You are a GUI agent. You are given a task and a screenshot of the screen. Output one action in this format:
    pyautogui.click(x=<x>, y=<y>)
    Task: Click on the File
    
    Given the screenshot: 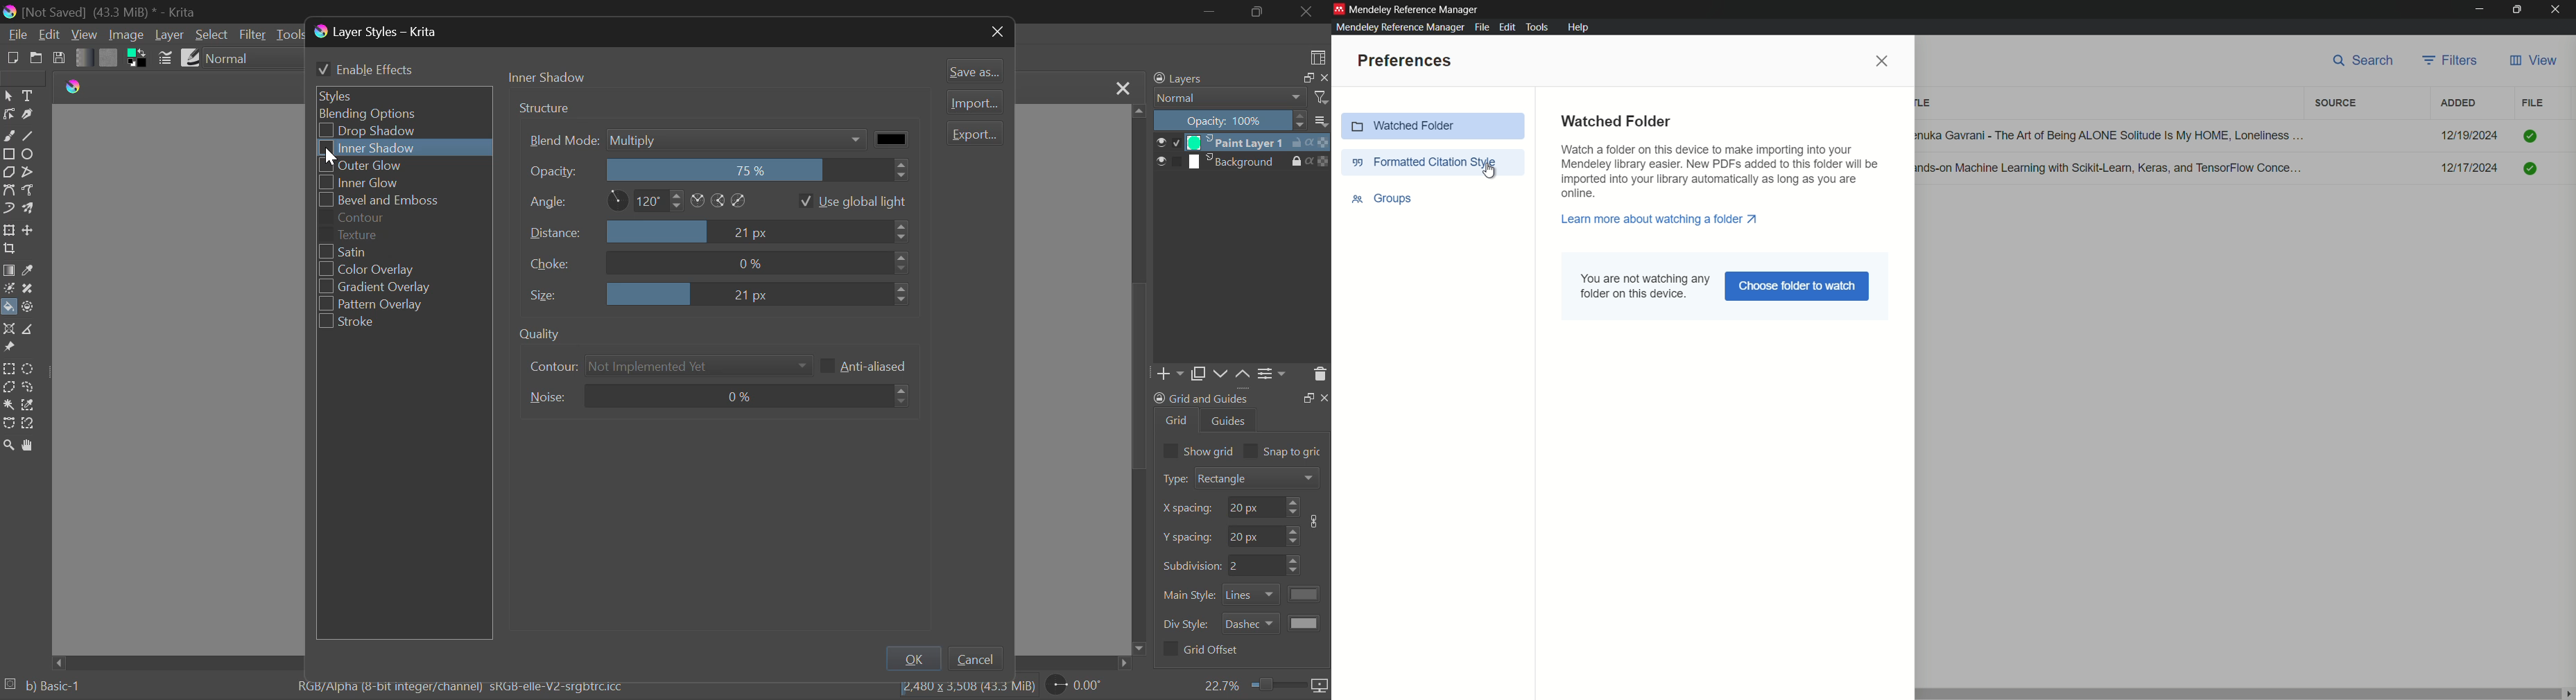 What is the action you would take?
    pyautogui.click(x=17, y=37)
    